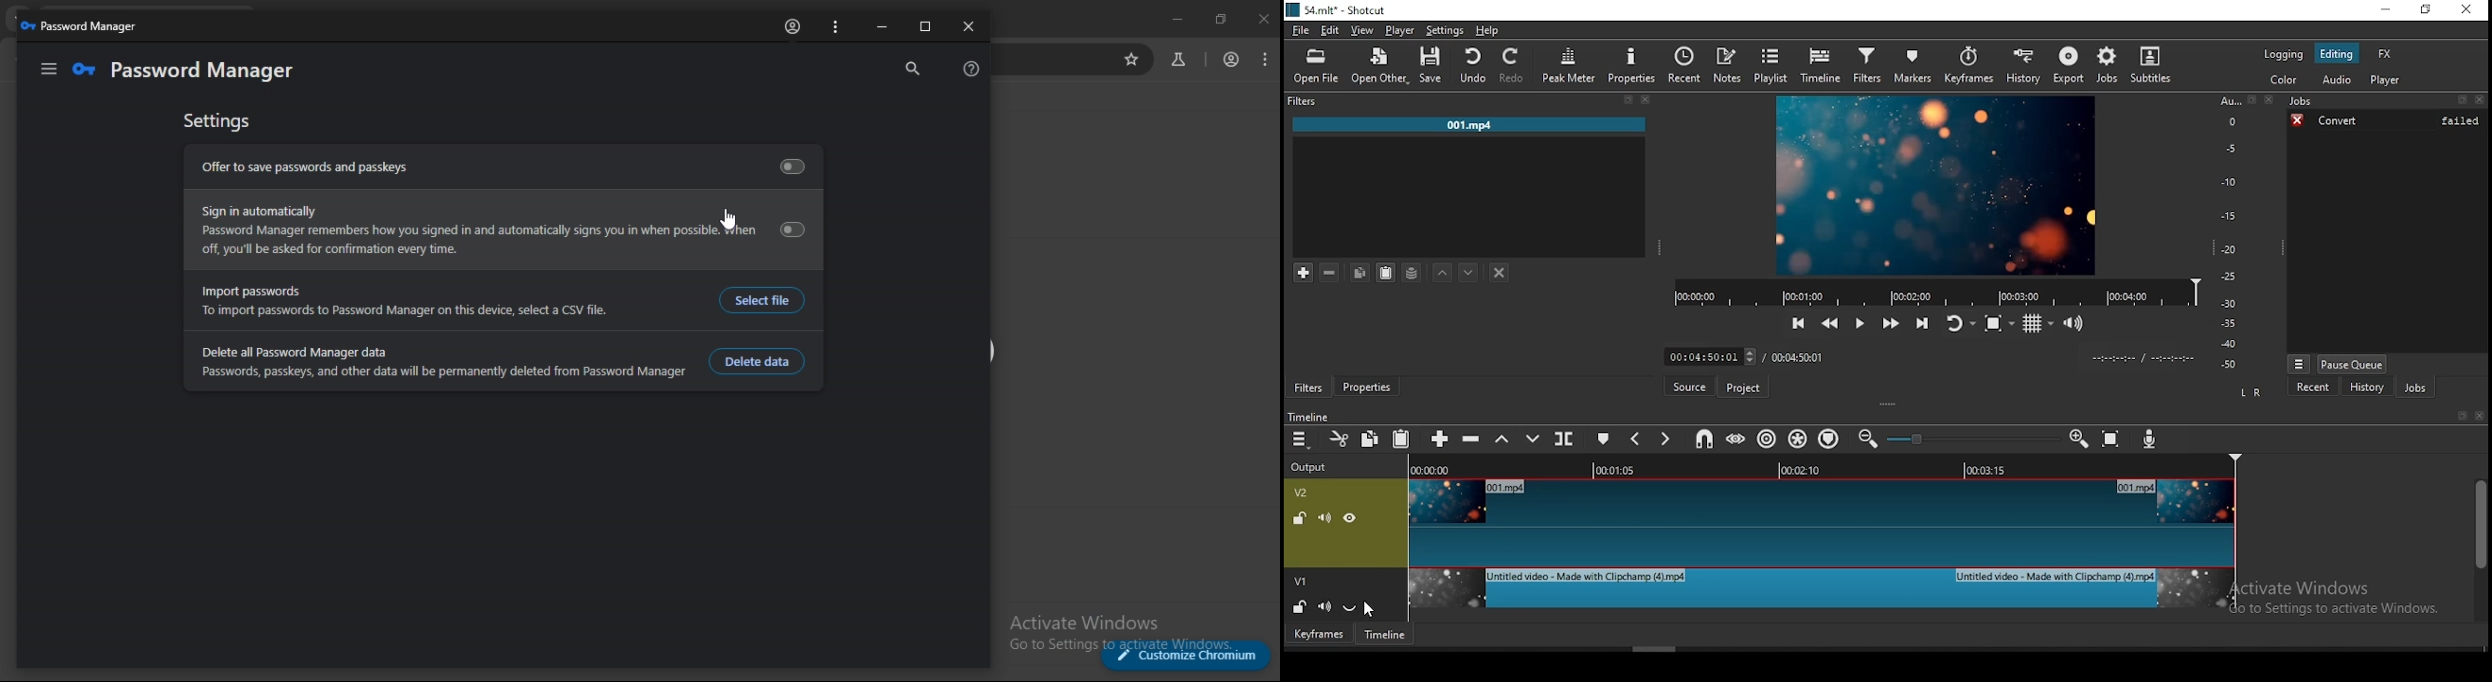  What do you see at coordinates (1333, 271) in the screenshot?
I see `remove selected filters` at bounding box center [1333, 271].